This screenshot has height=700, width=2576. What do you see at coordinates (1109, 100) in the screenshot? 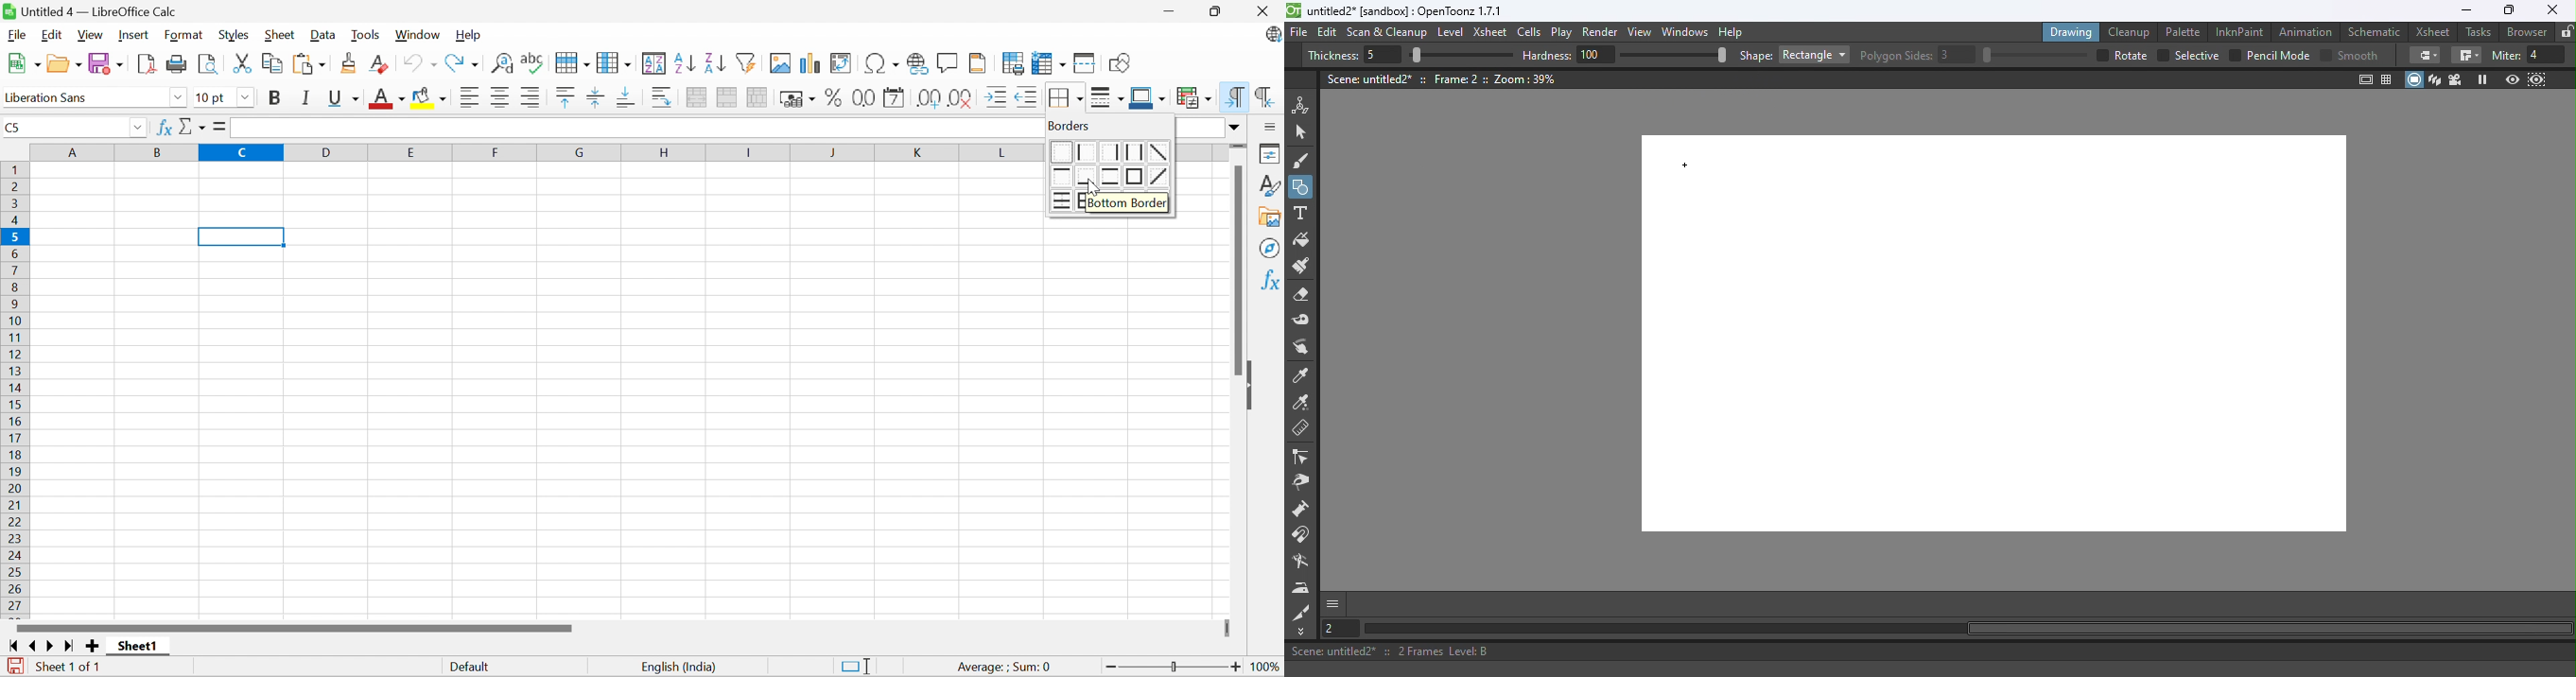
I see `Border style` at bounding box center [1109, 100].